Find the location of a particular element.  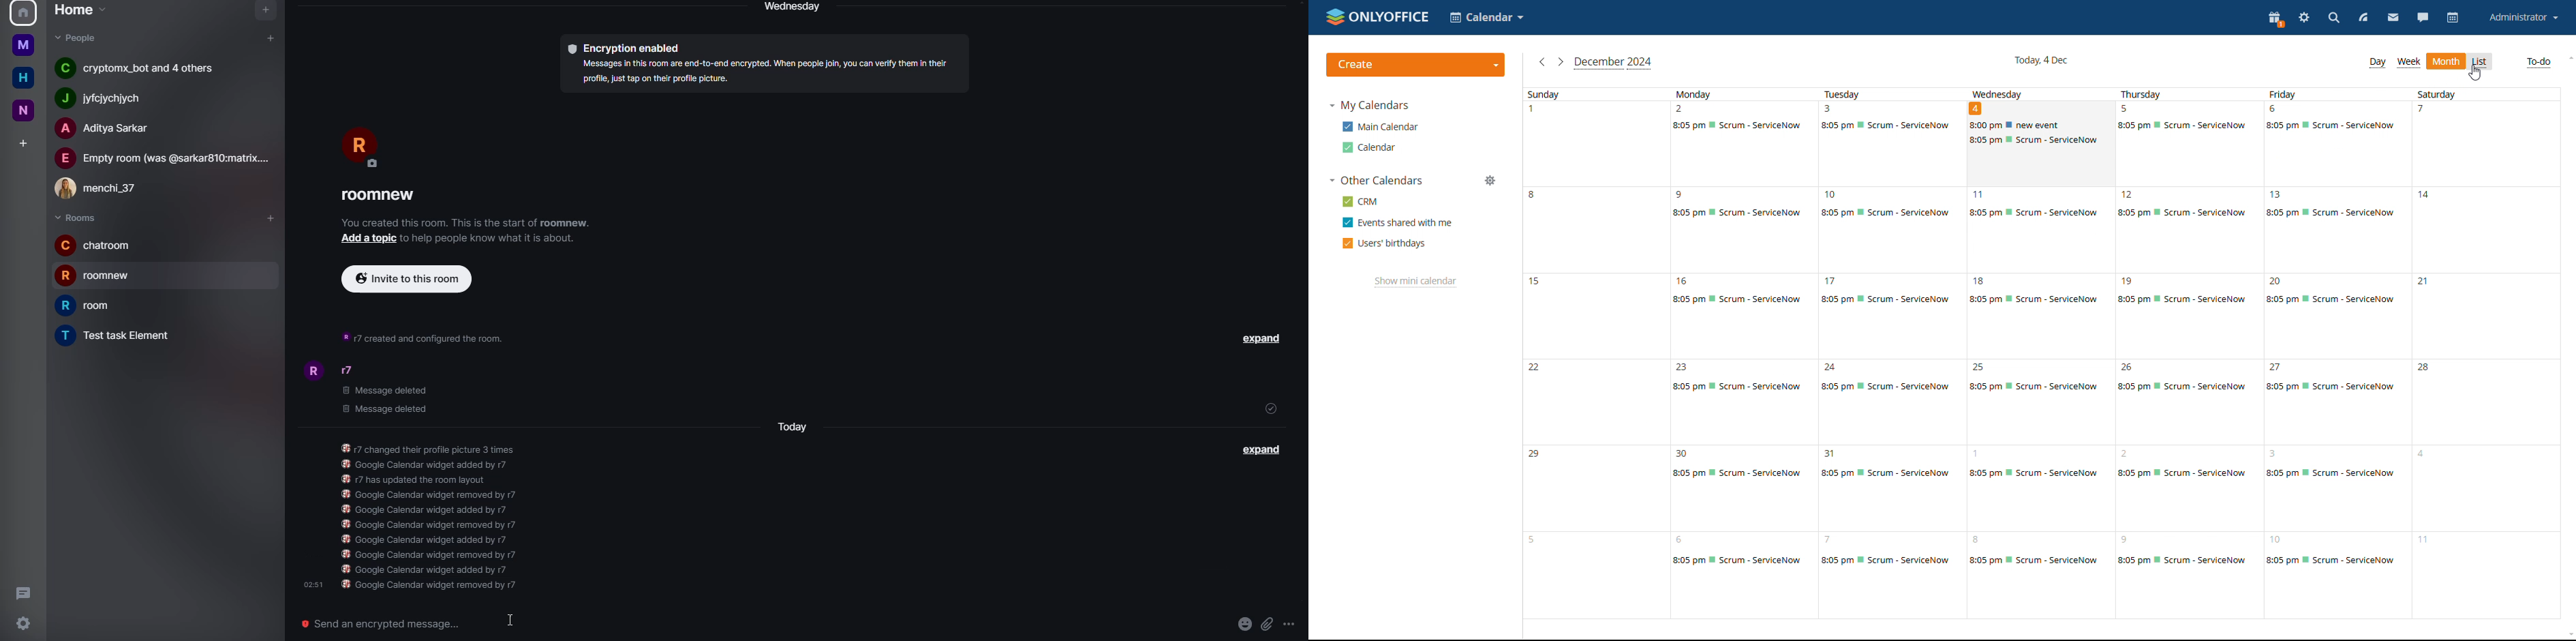

add is located at coordinates (23, 141).